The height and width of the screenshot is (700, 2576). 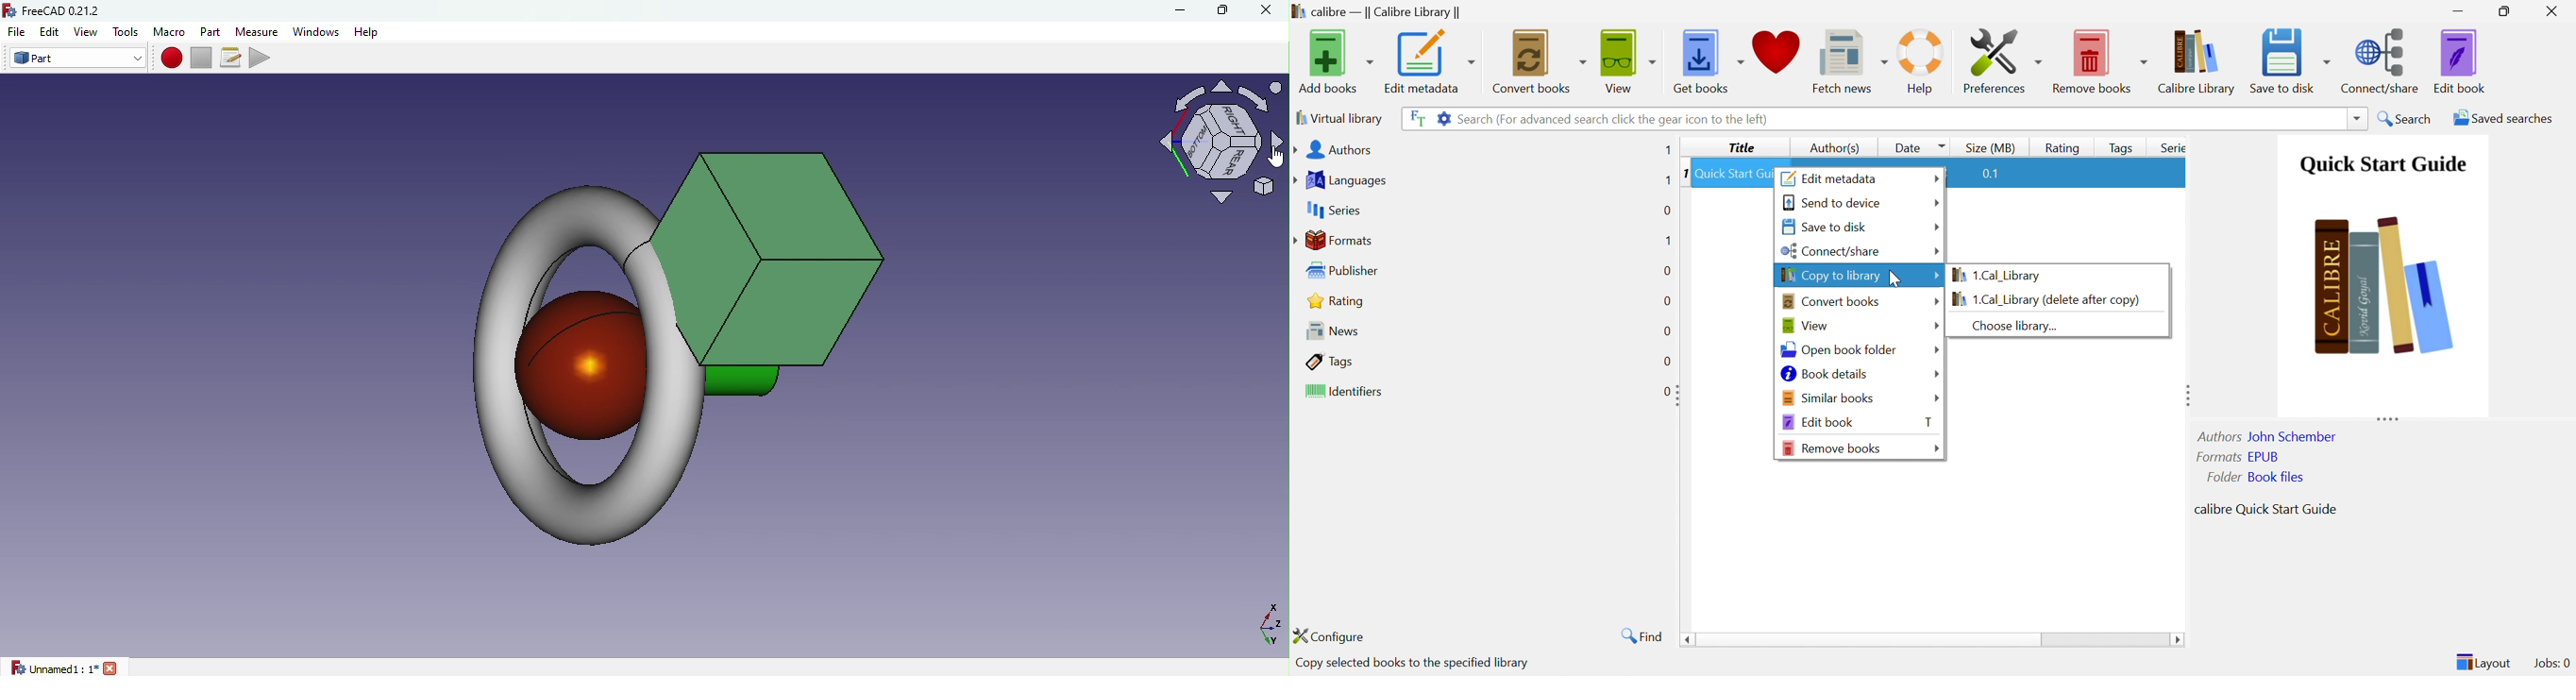 I want to click on Remove, so click(x=1831, y=447).